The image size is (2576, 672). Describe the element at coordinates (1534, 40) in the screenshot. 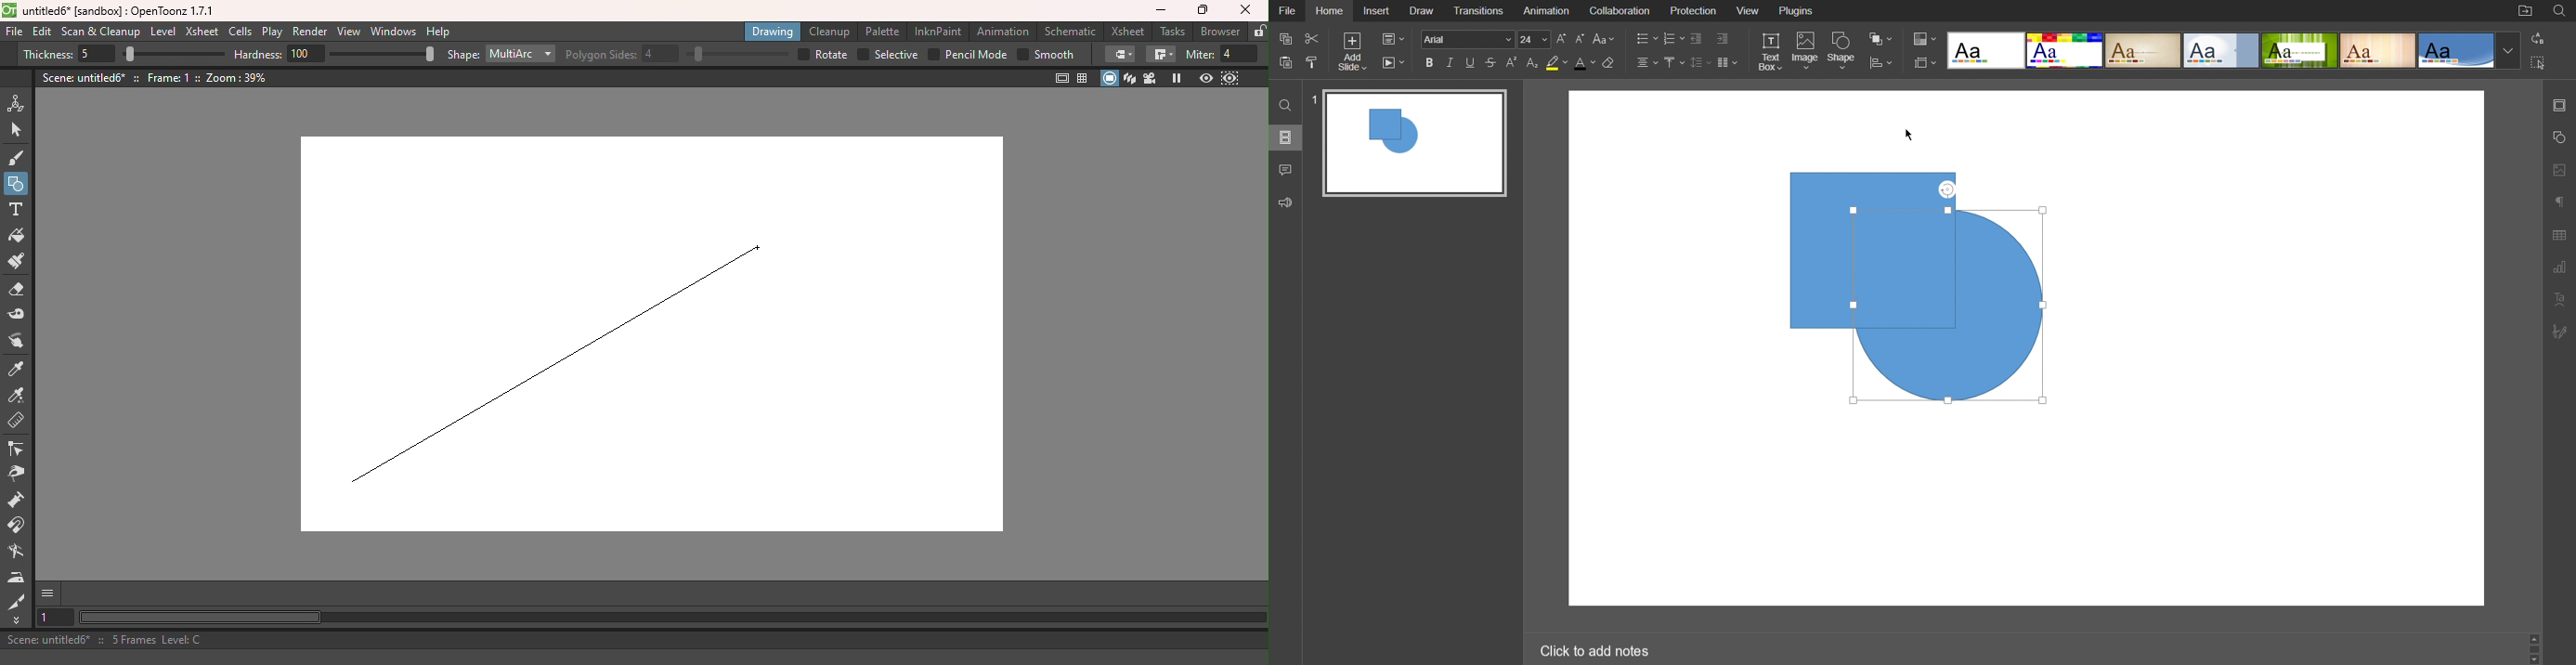

I see `24` at that location.